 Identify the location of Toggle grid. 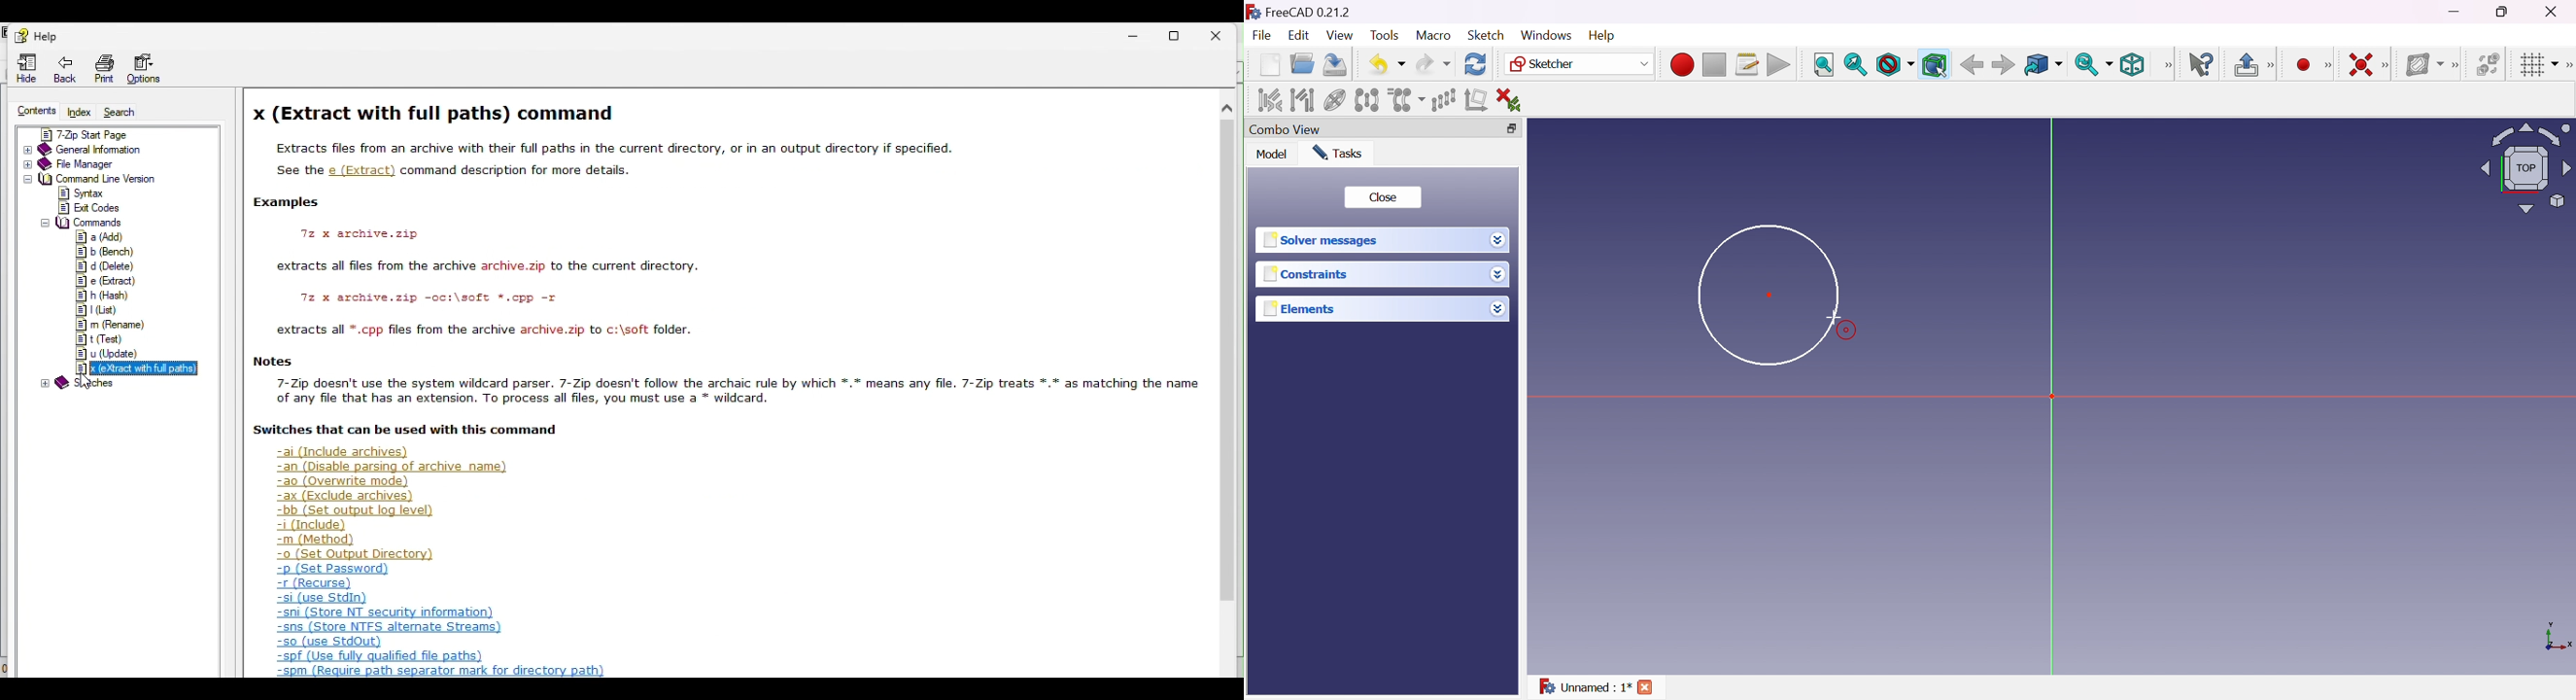
(2538, 65).